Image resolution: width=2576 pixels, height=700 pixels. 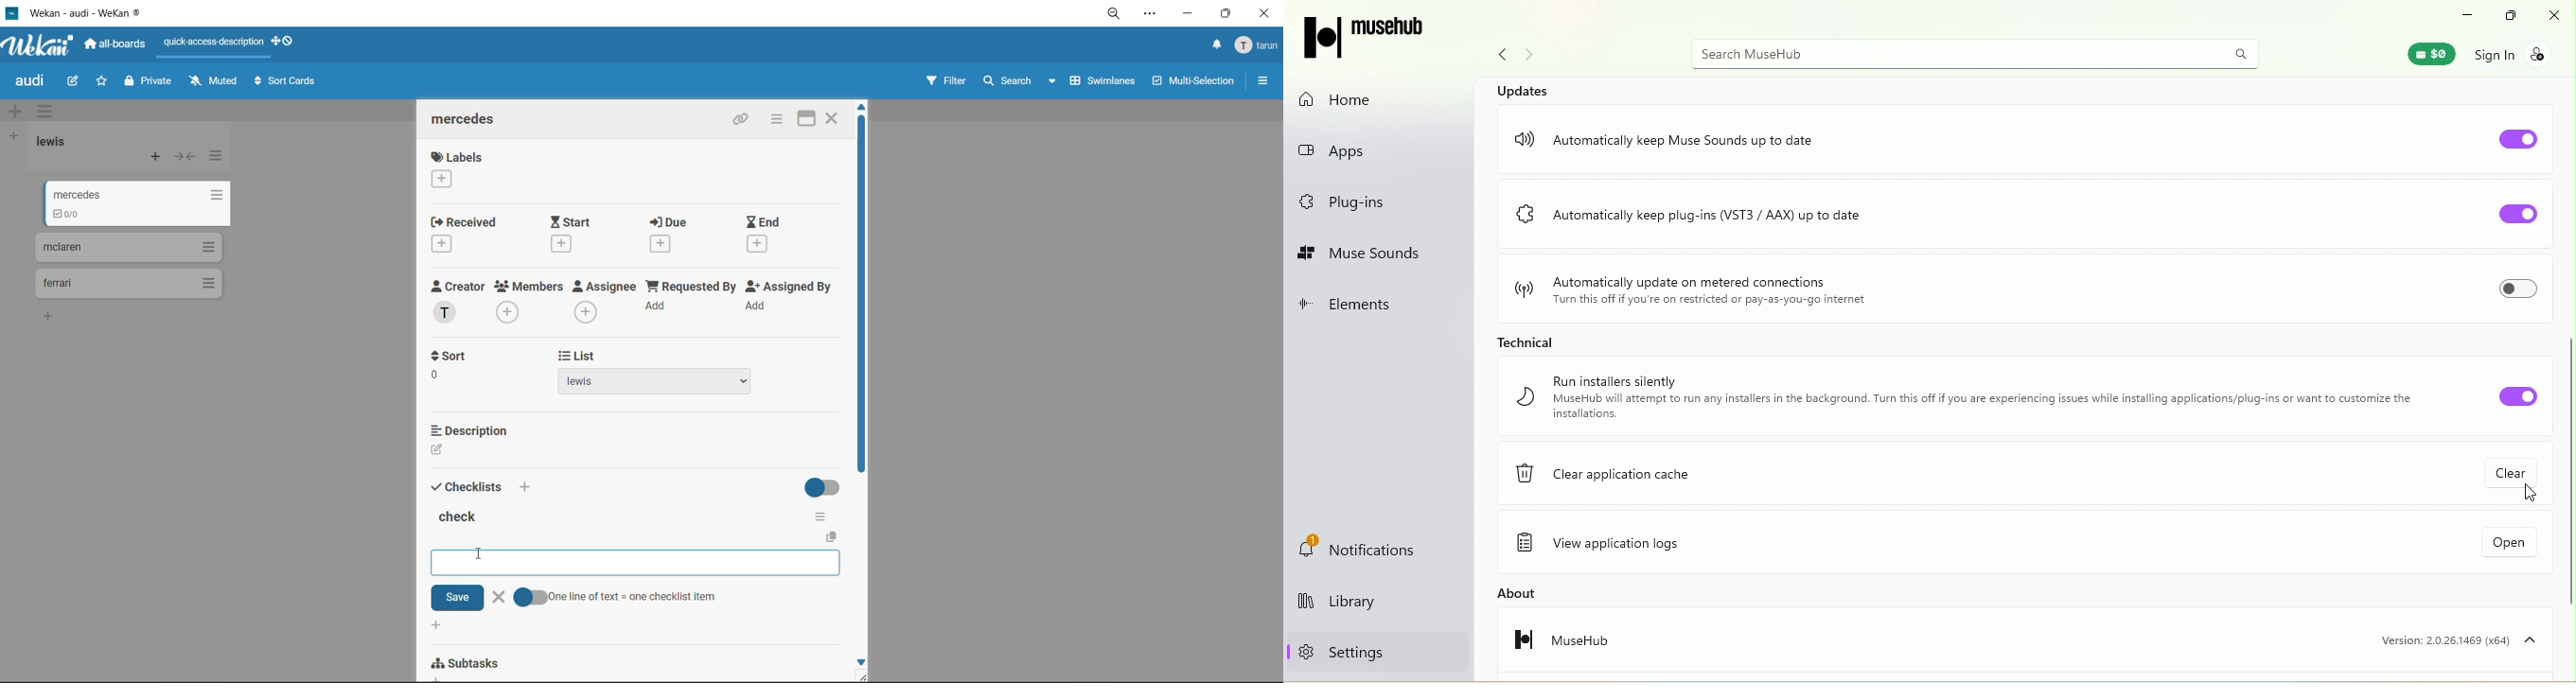 I want to click on Muse Sounds, so click(x=1362, y=254).